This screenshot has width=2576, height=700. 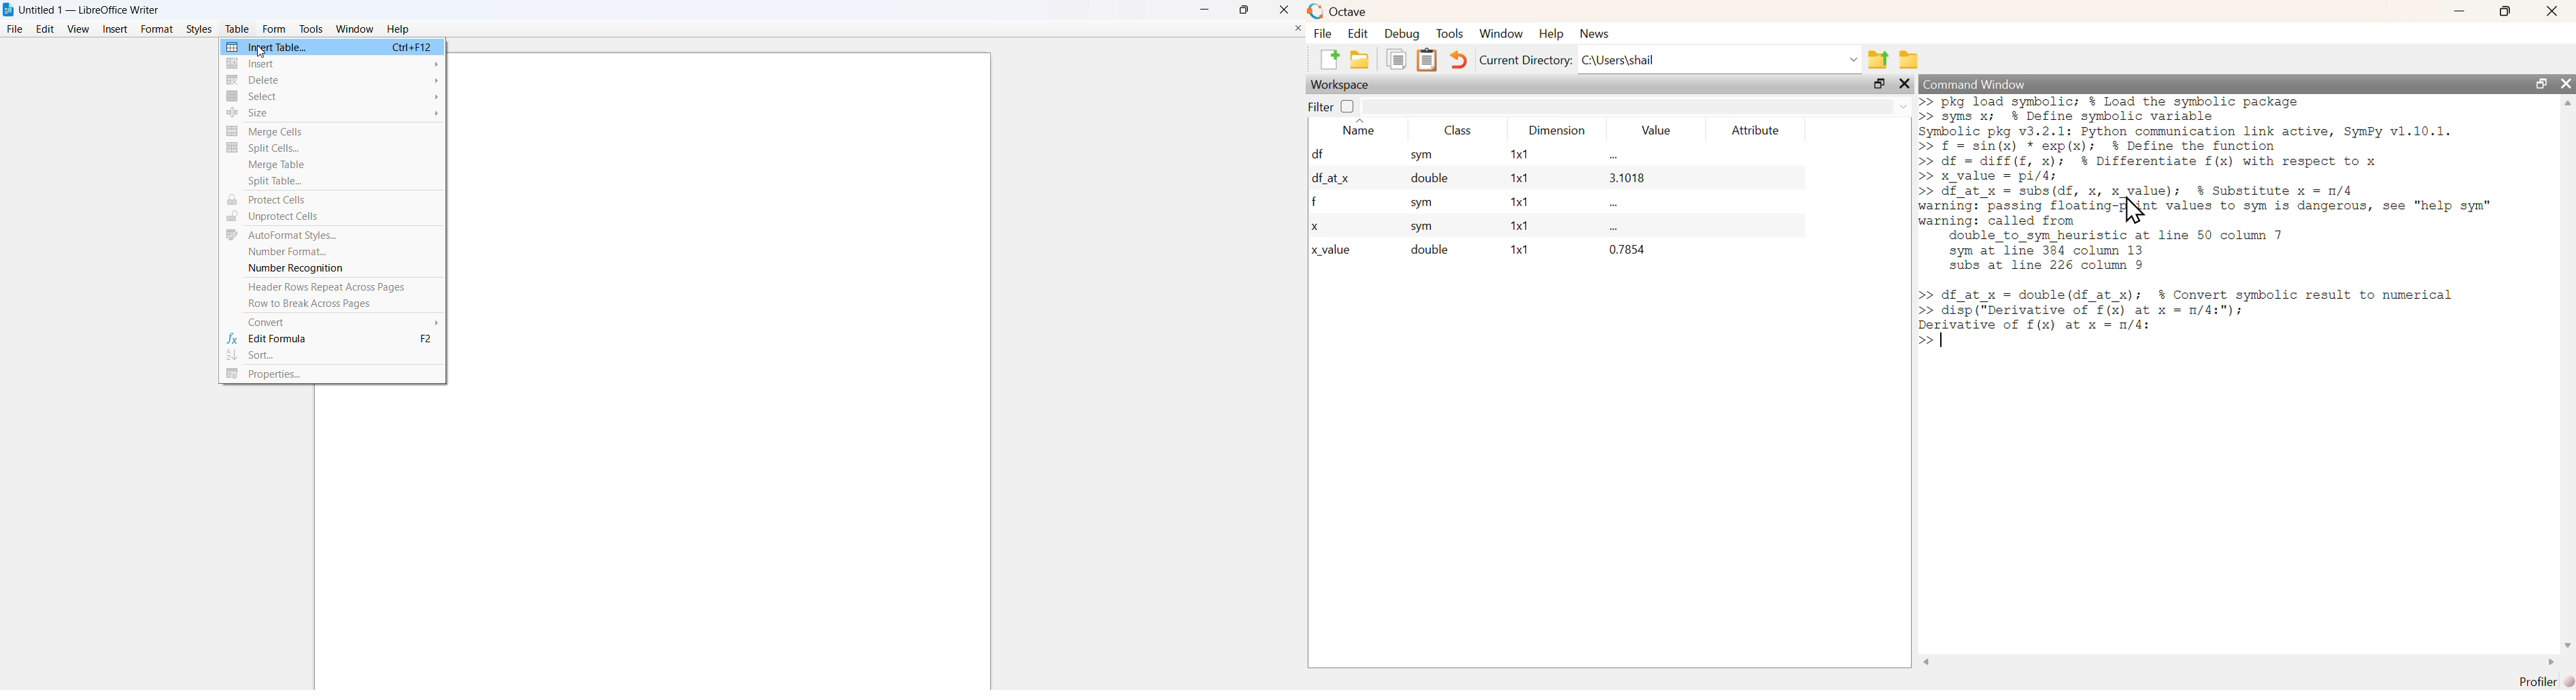 I want to click on Profiler, so click(x=2536, y=681).